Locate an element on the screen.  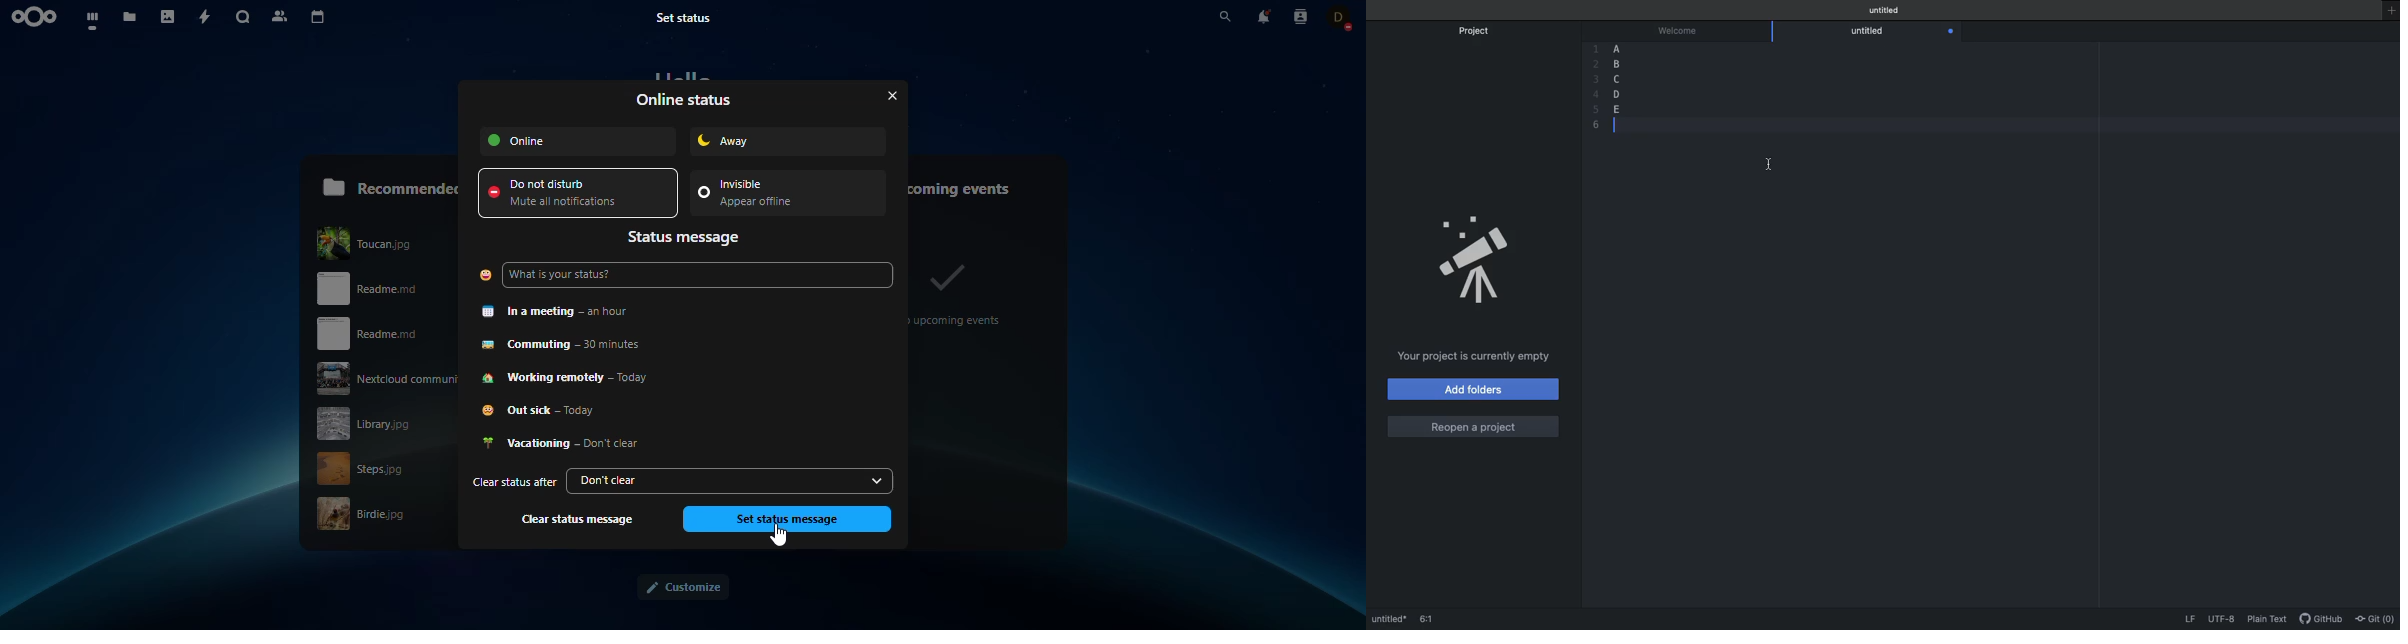
cursor is located at coordinates (789, 539).